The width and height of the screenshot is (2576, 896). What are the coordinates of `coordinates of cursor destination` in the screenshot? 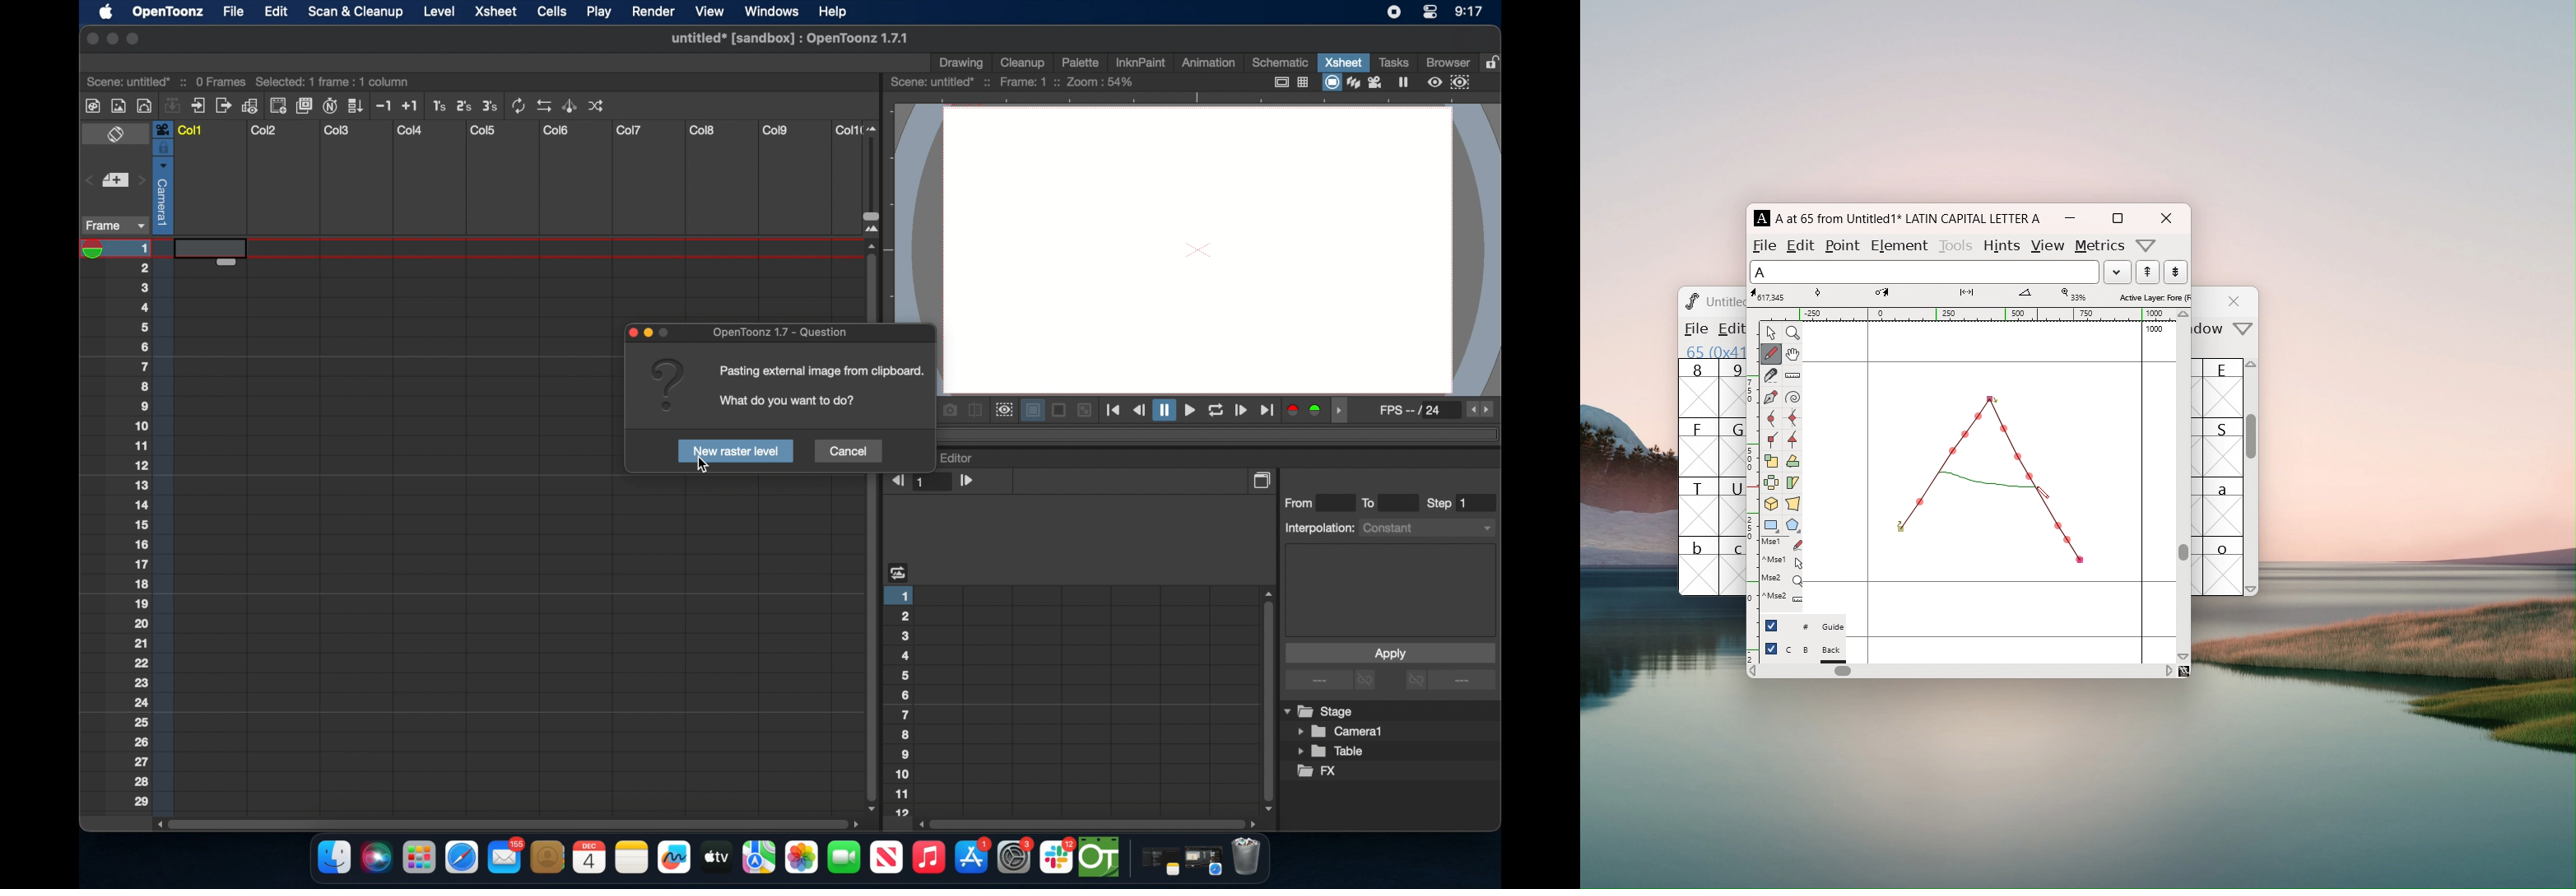 It's located at (1898, 295).